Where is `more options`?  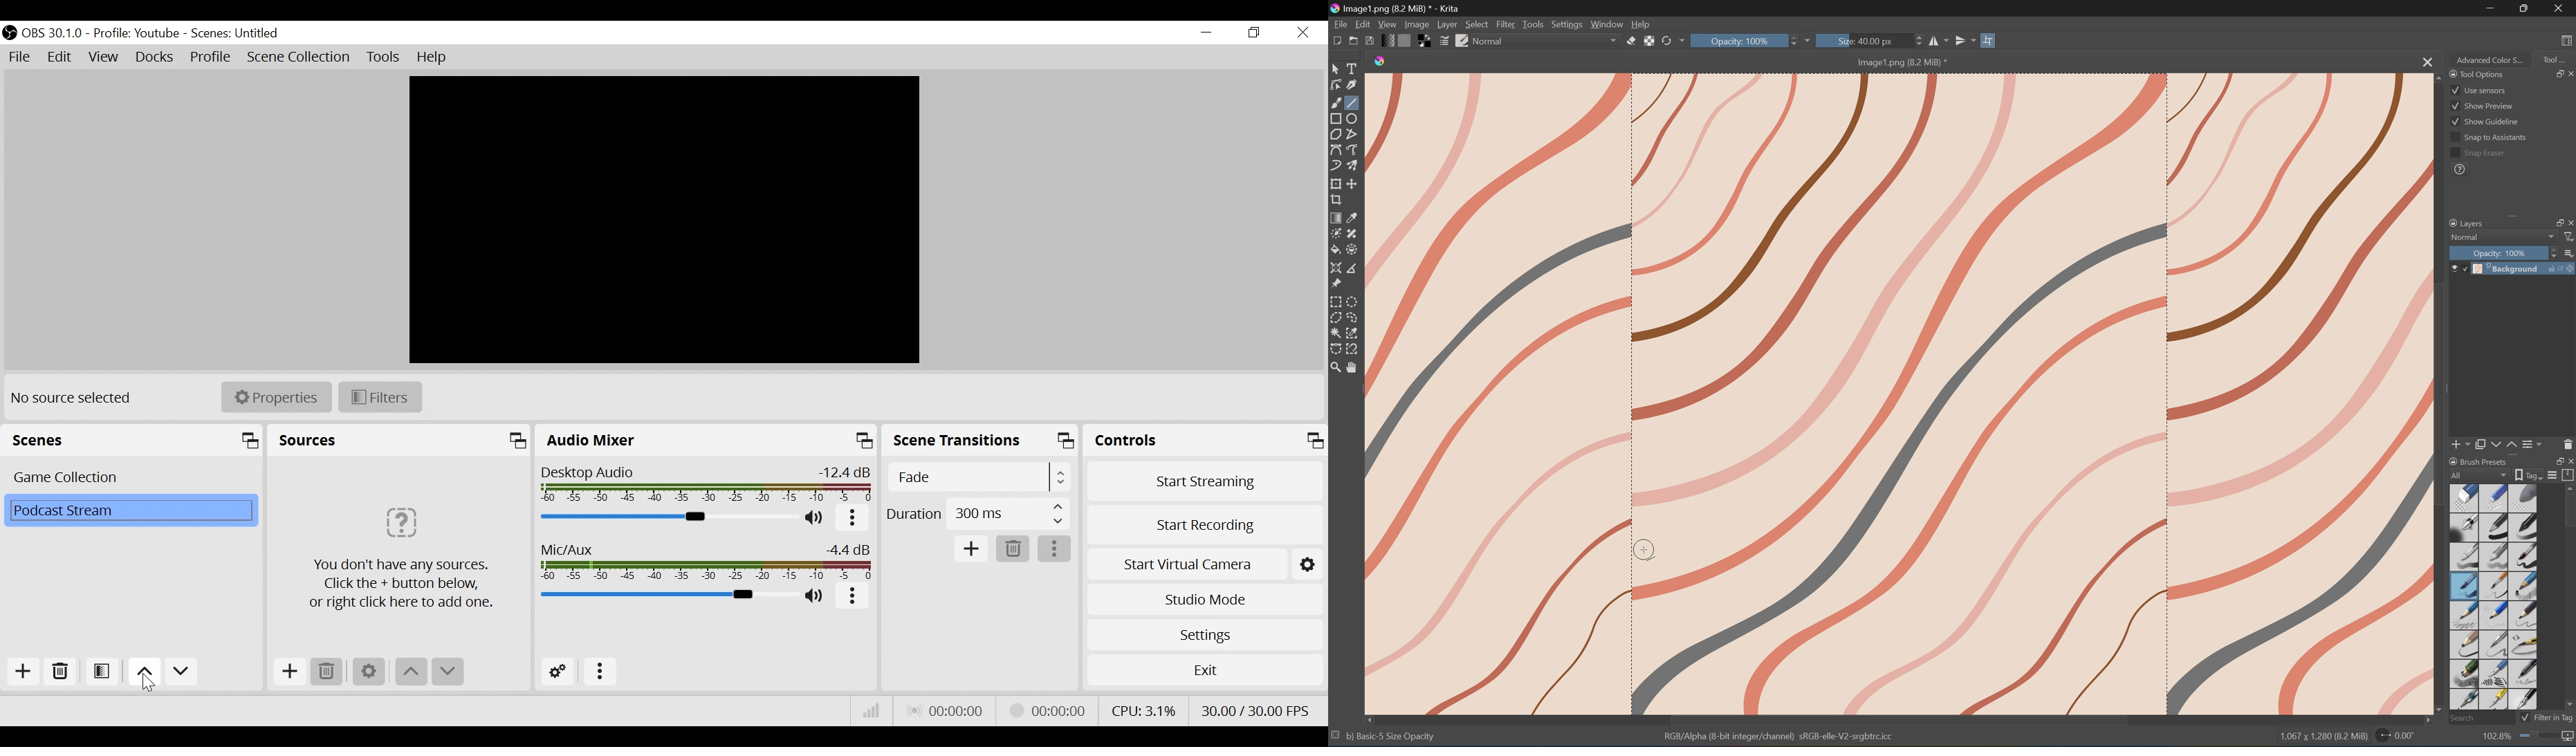
more options is located at coordinates (601, 672).